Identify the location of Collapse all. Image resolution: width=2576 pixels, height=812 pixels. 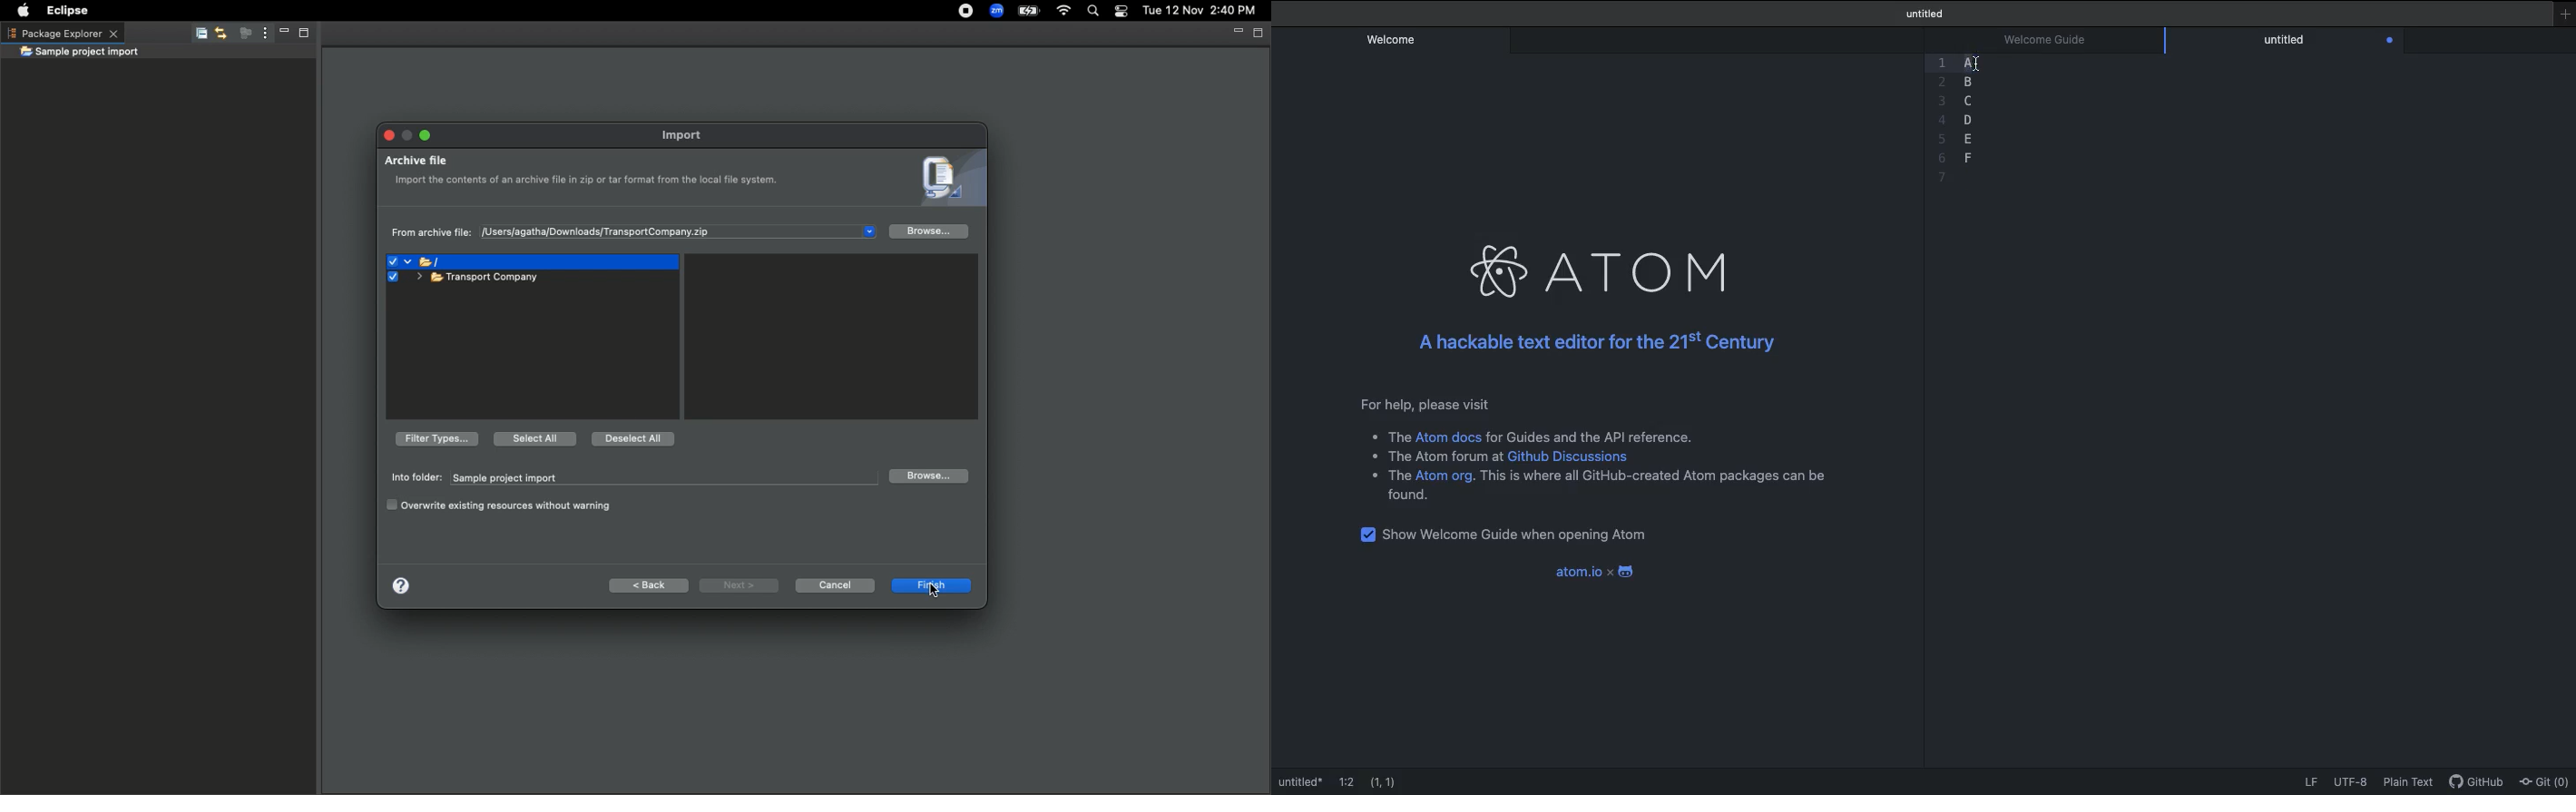
(198, 36).